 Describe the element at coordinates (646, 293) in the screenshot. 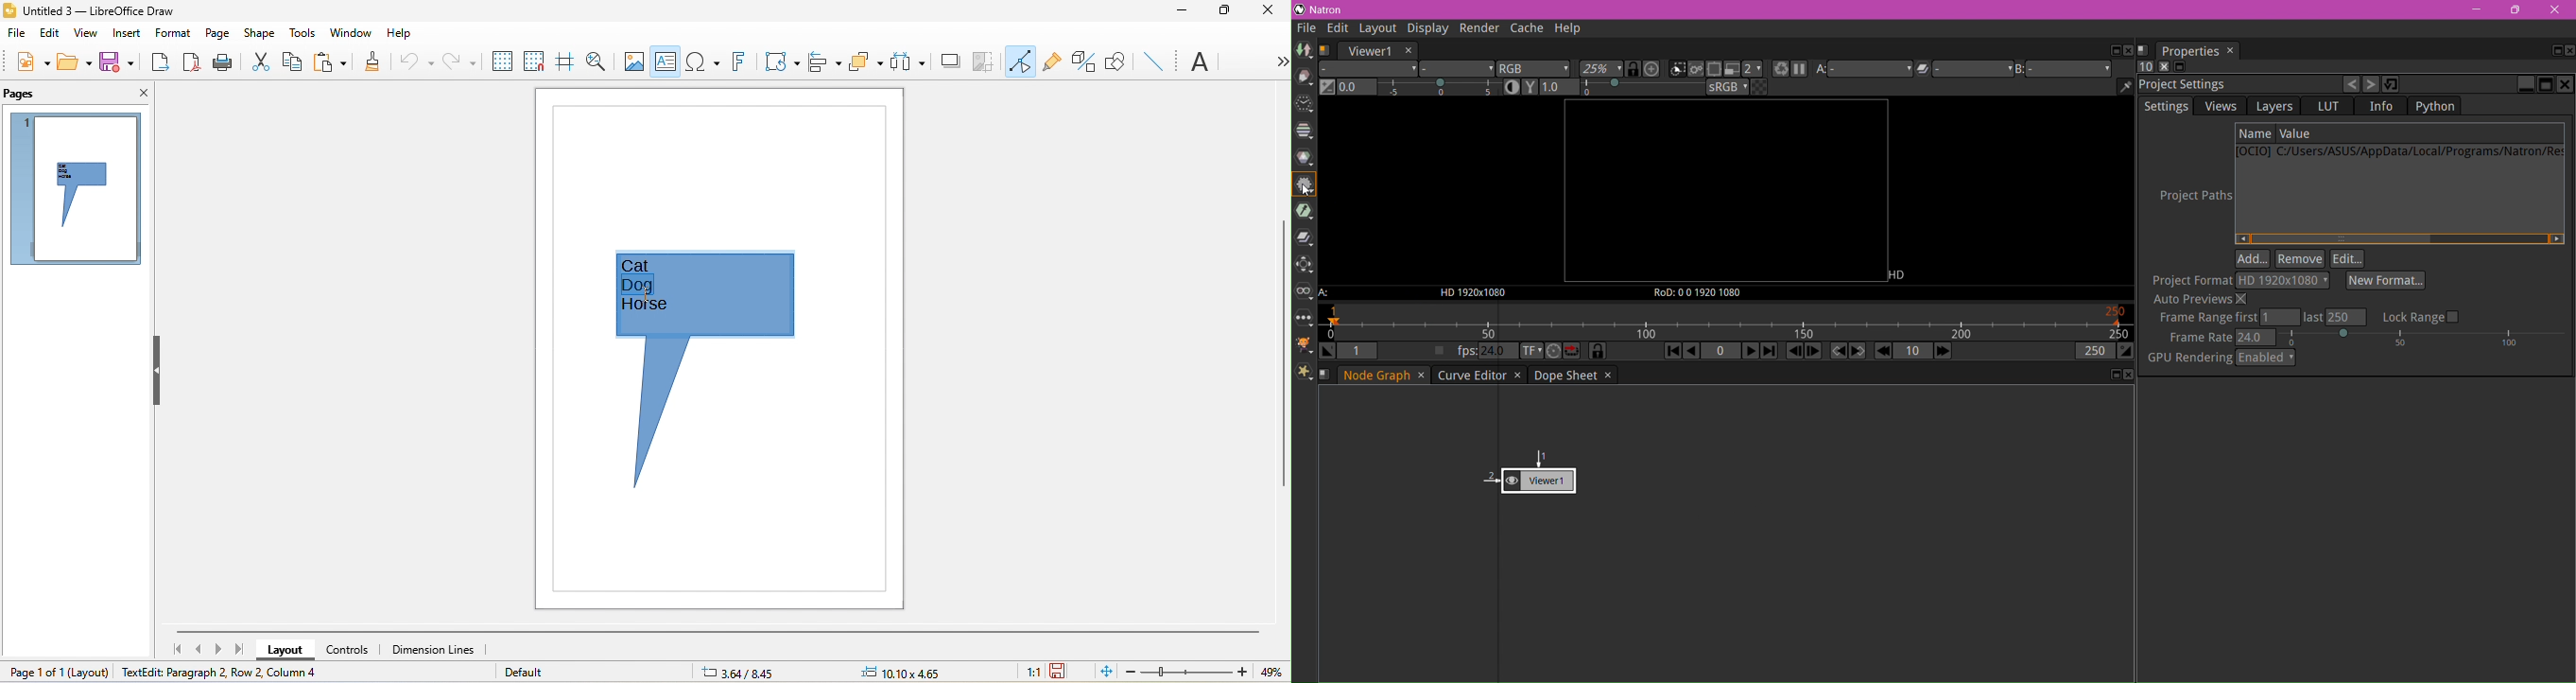

I see `cursor movement` at that location.